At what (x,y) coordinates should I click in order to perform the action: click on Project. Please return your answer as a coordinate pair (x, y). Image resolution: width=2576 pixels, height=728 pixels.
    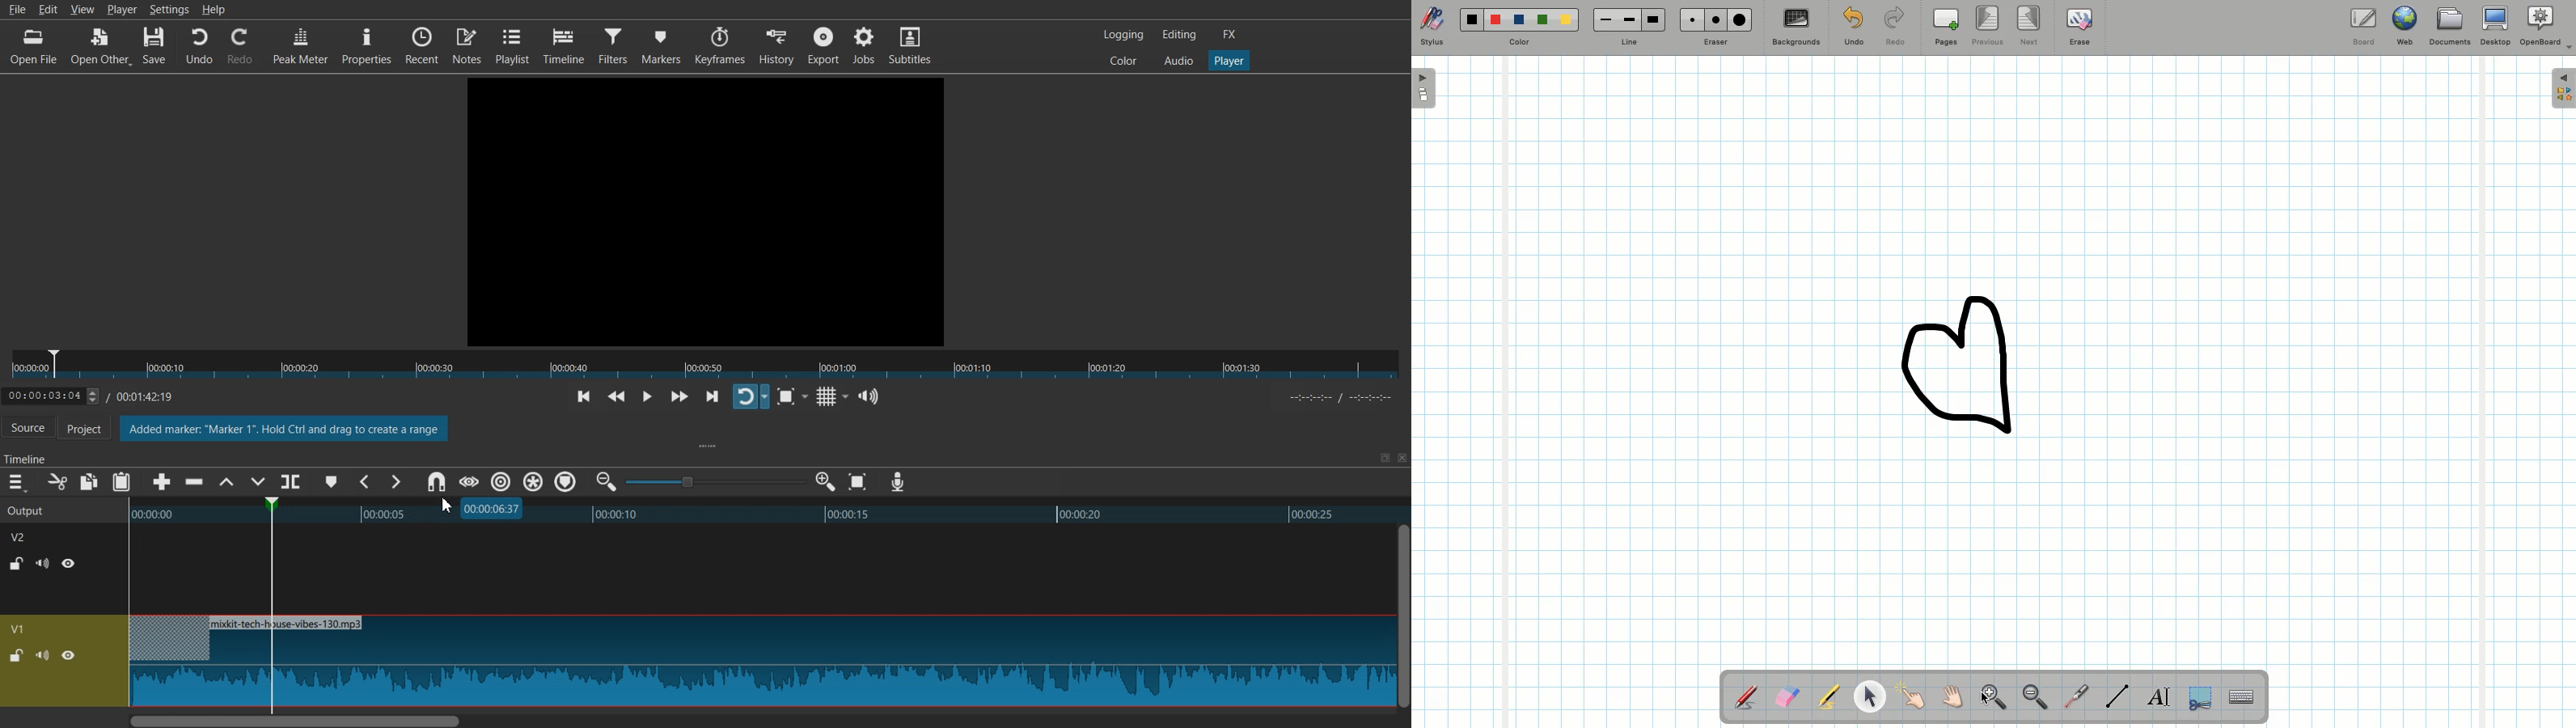
    Looking at the image, I should click on (92, 429).